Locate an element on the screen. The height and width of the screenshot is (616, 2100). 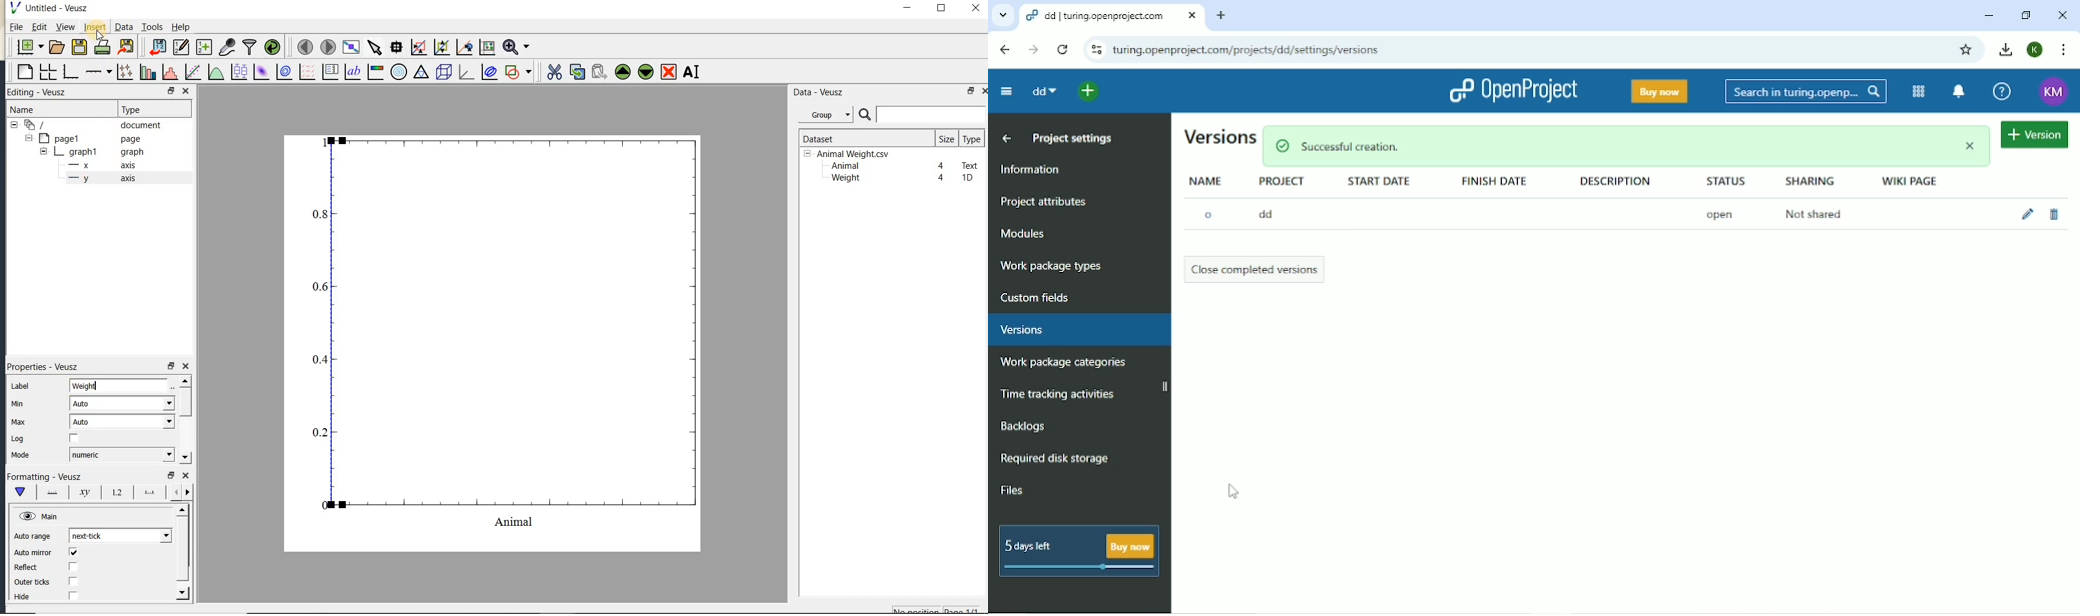
plot a 2d dataset as contours is located at coordinates (283, 71).